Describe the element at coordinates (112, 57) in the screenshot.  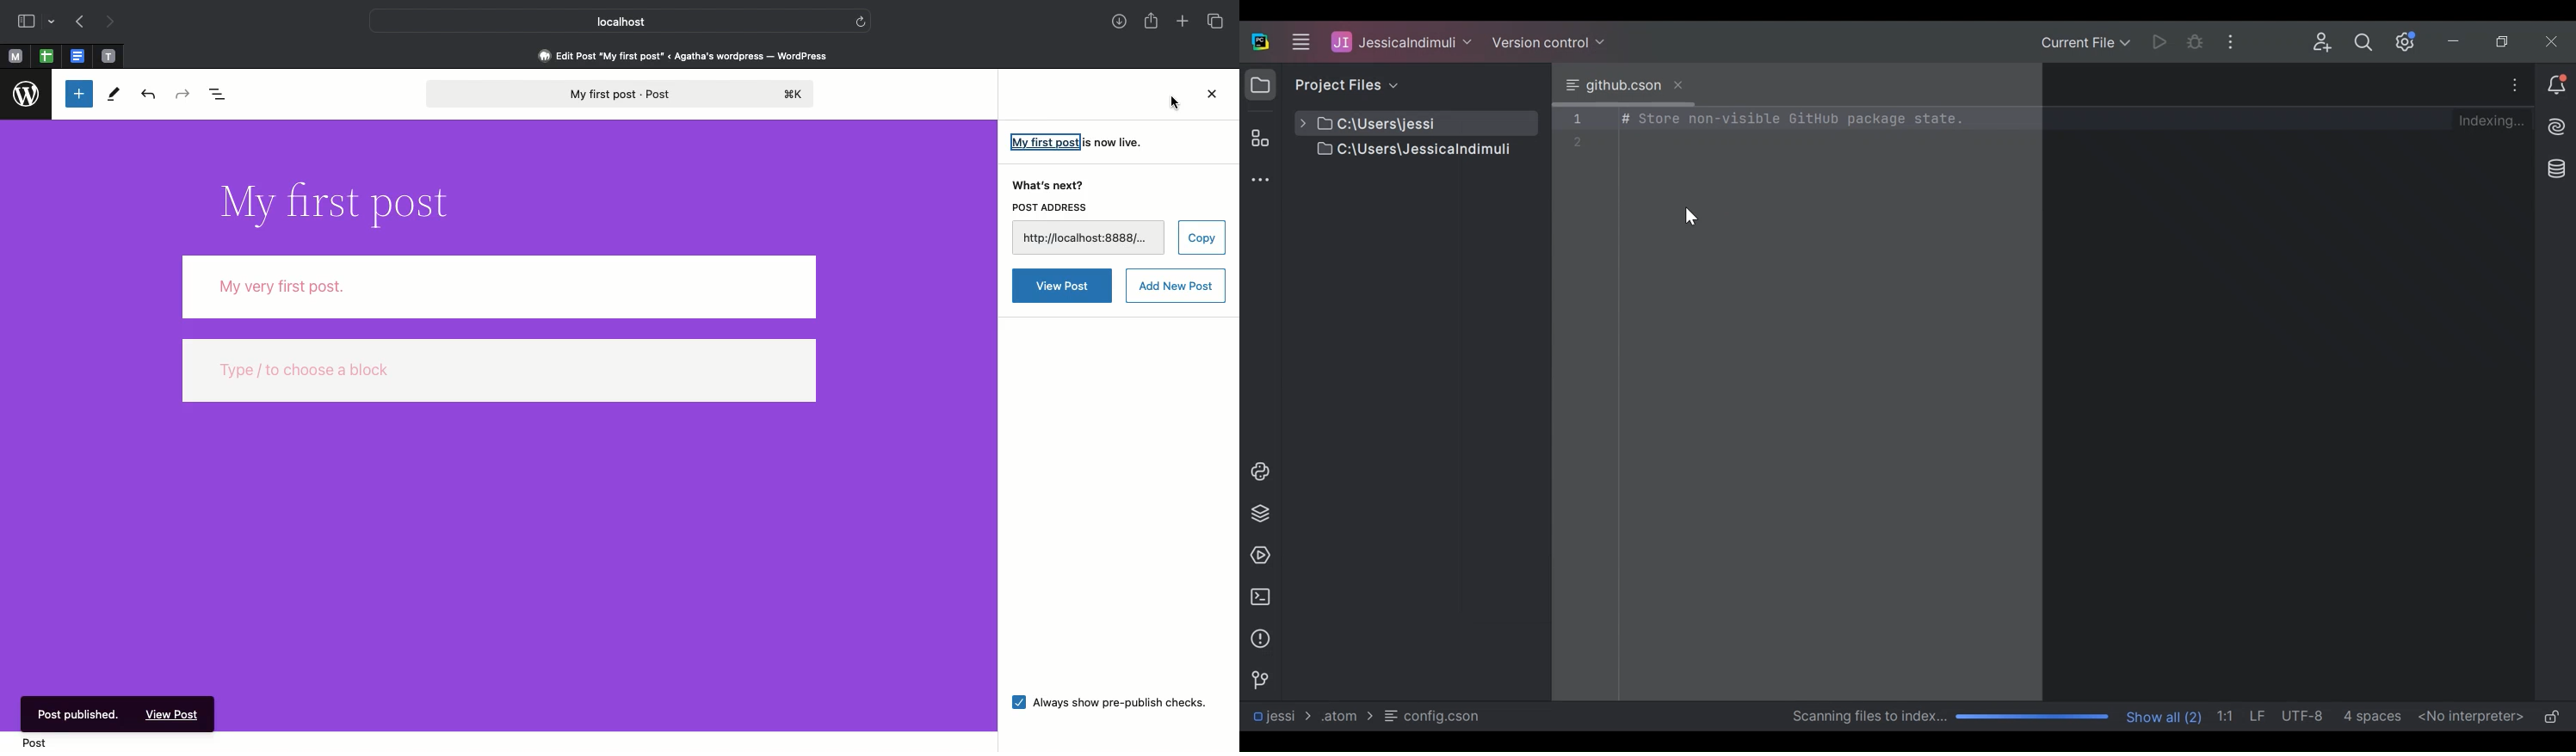
I see `pinned tabs` at that location.